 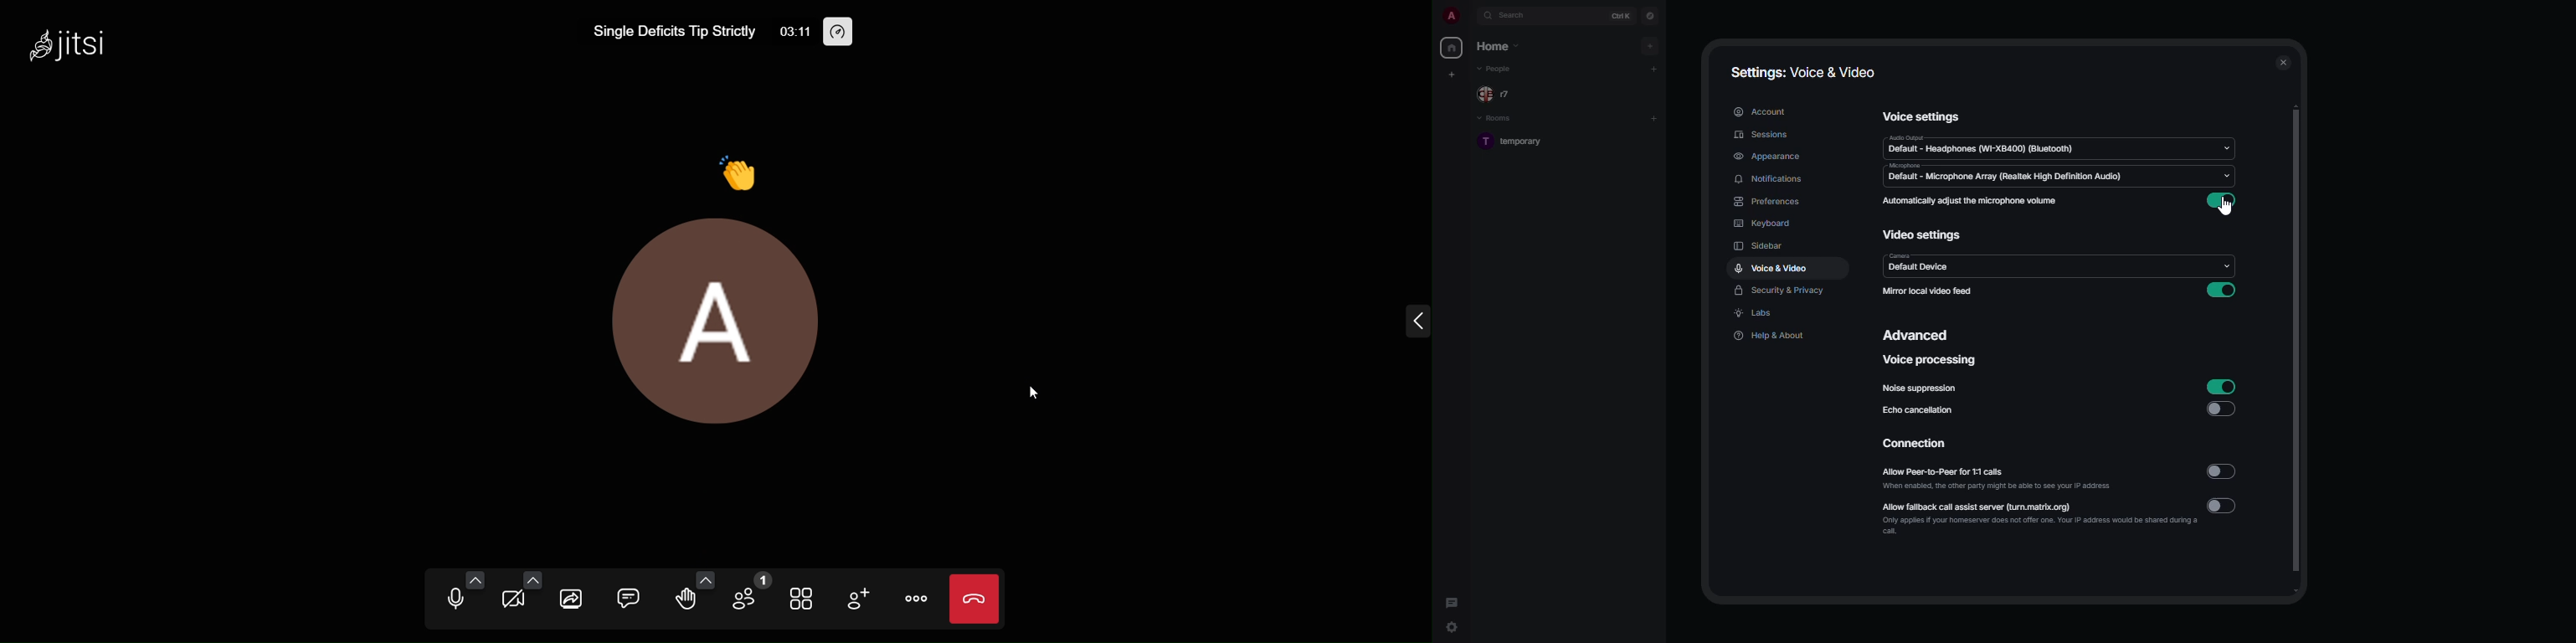 I want to click on add, so click(x=1654, y=119).